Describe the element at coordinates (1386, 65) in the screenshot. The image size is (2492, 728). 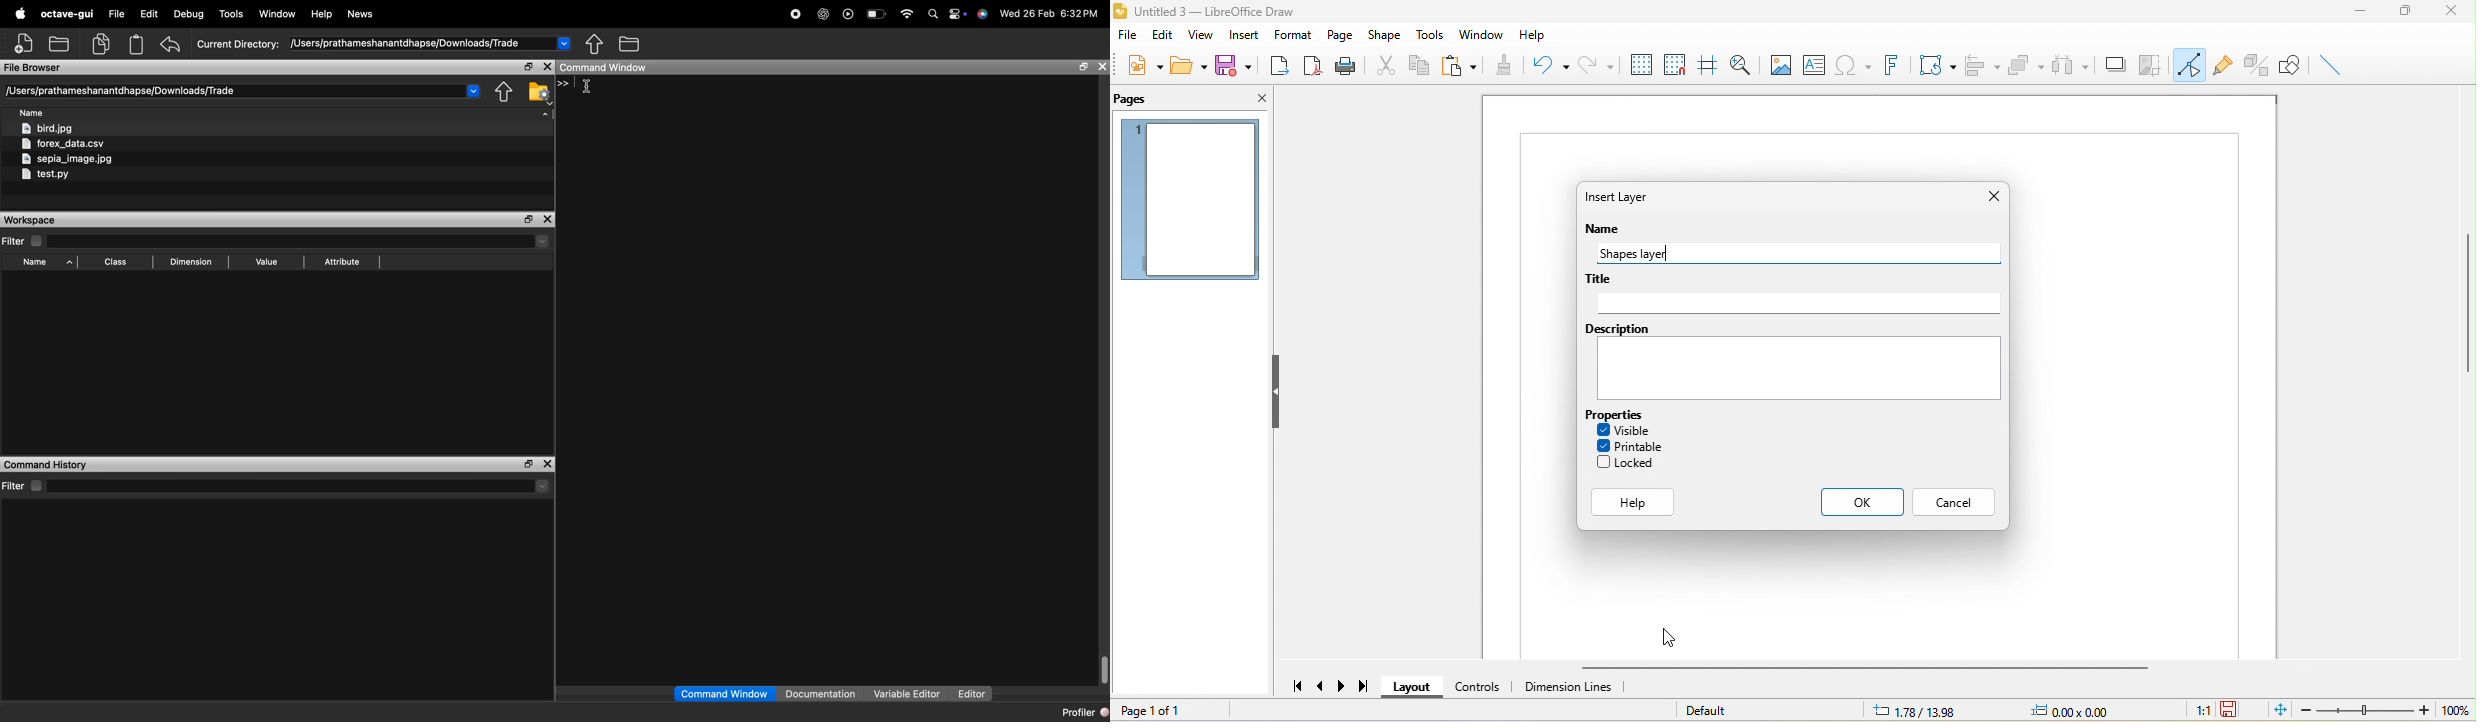
I see `cut` at that location.